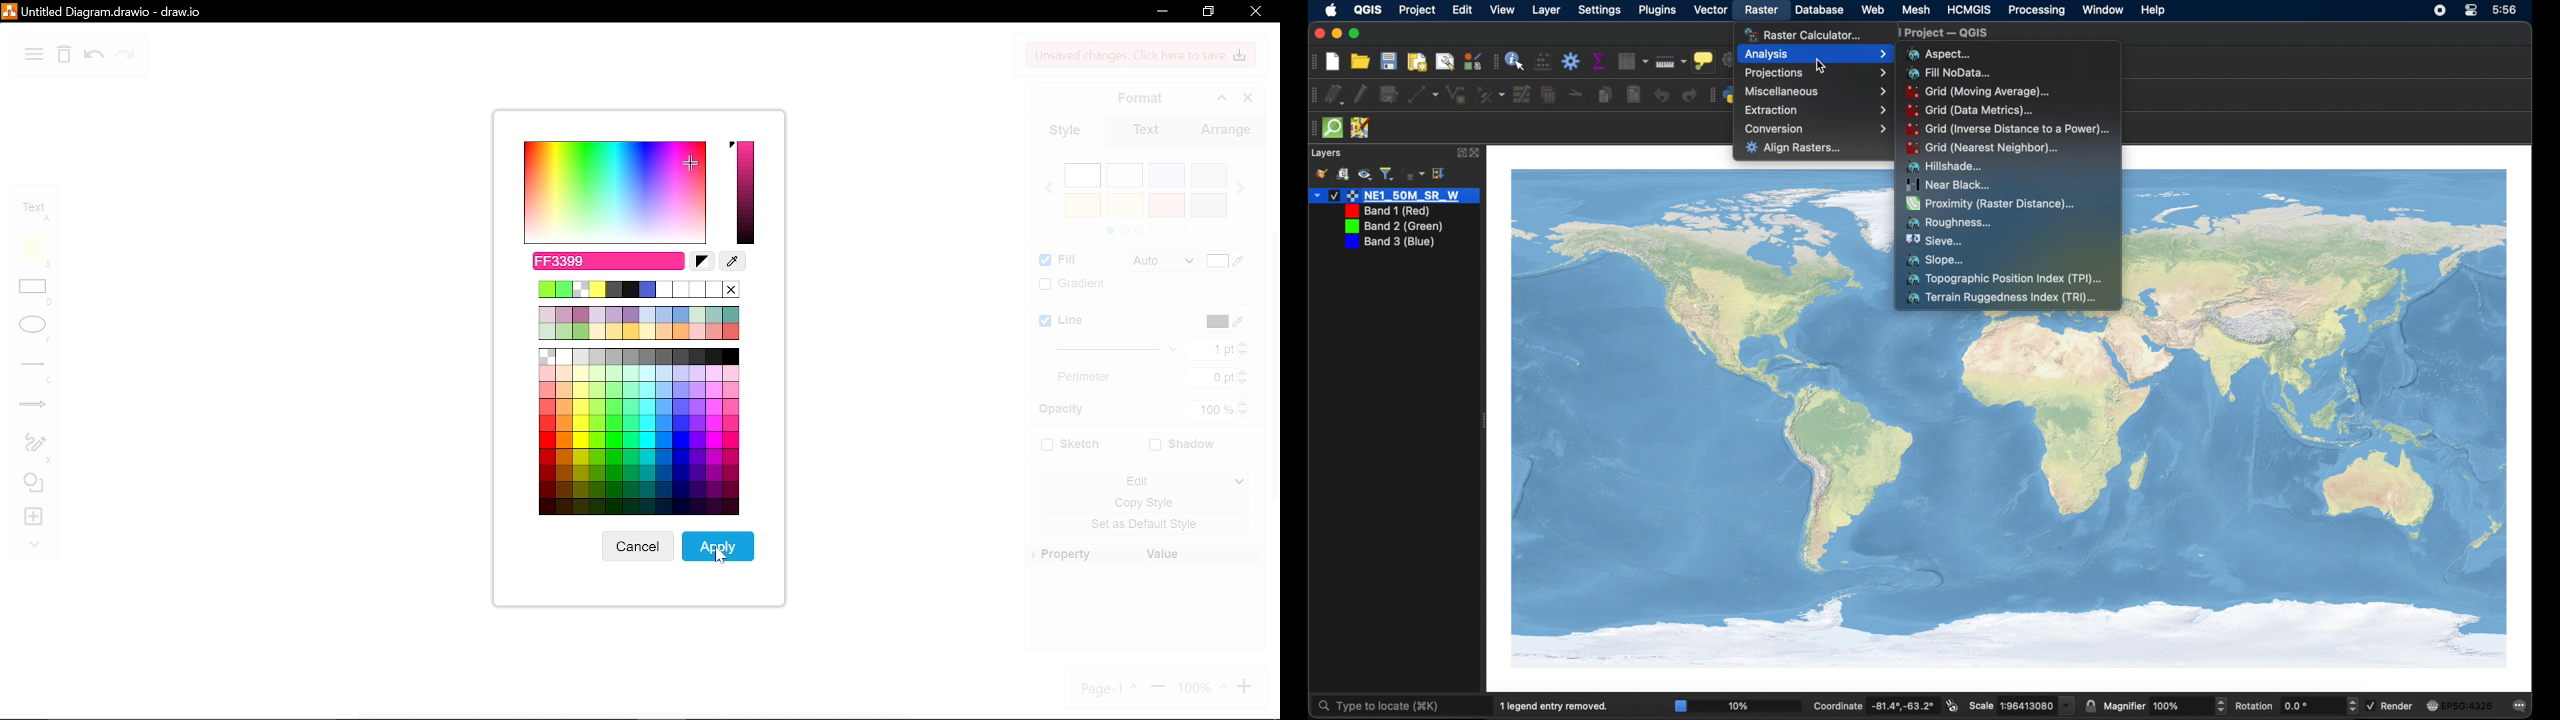 The width and height of the screenshot is (2576, 728). I want to click on grid (moving average), so click(1983, 92).